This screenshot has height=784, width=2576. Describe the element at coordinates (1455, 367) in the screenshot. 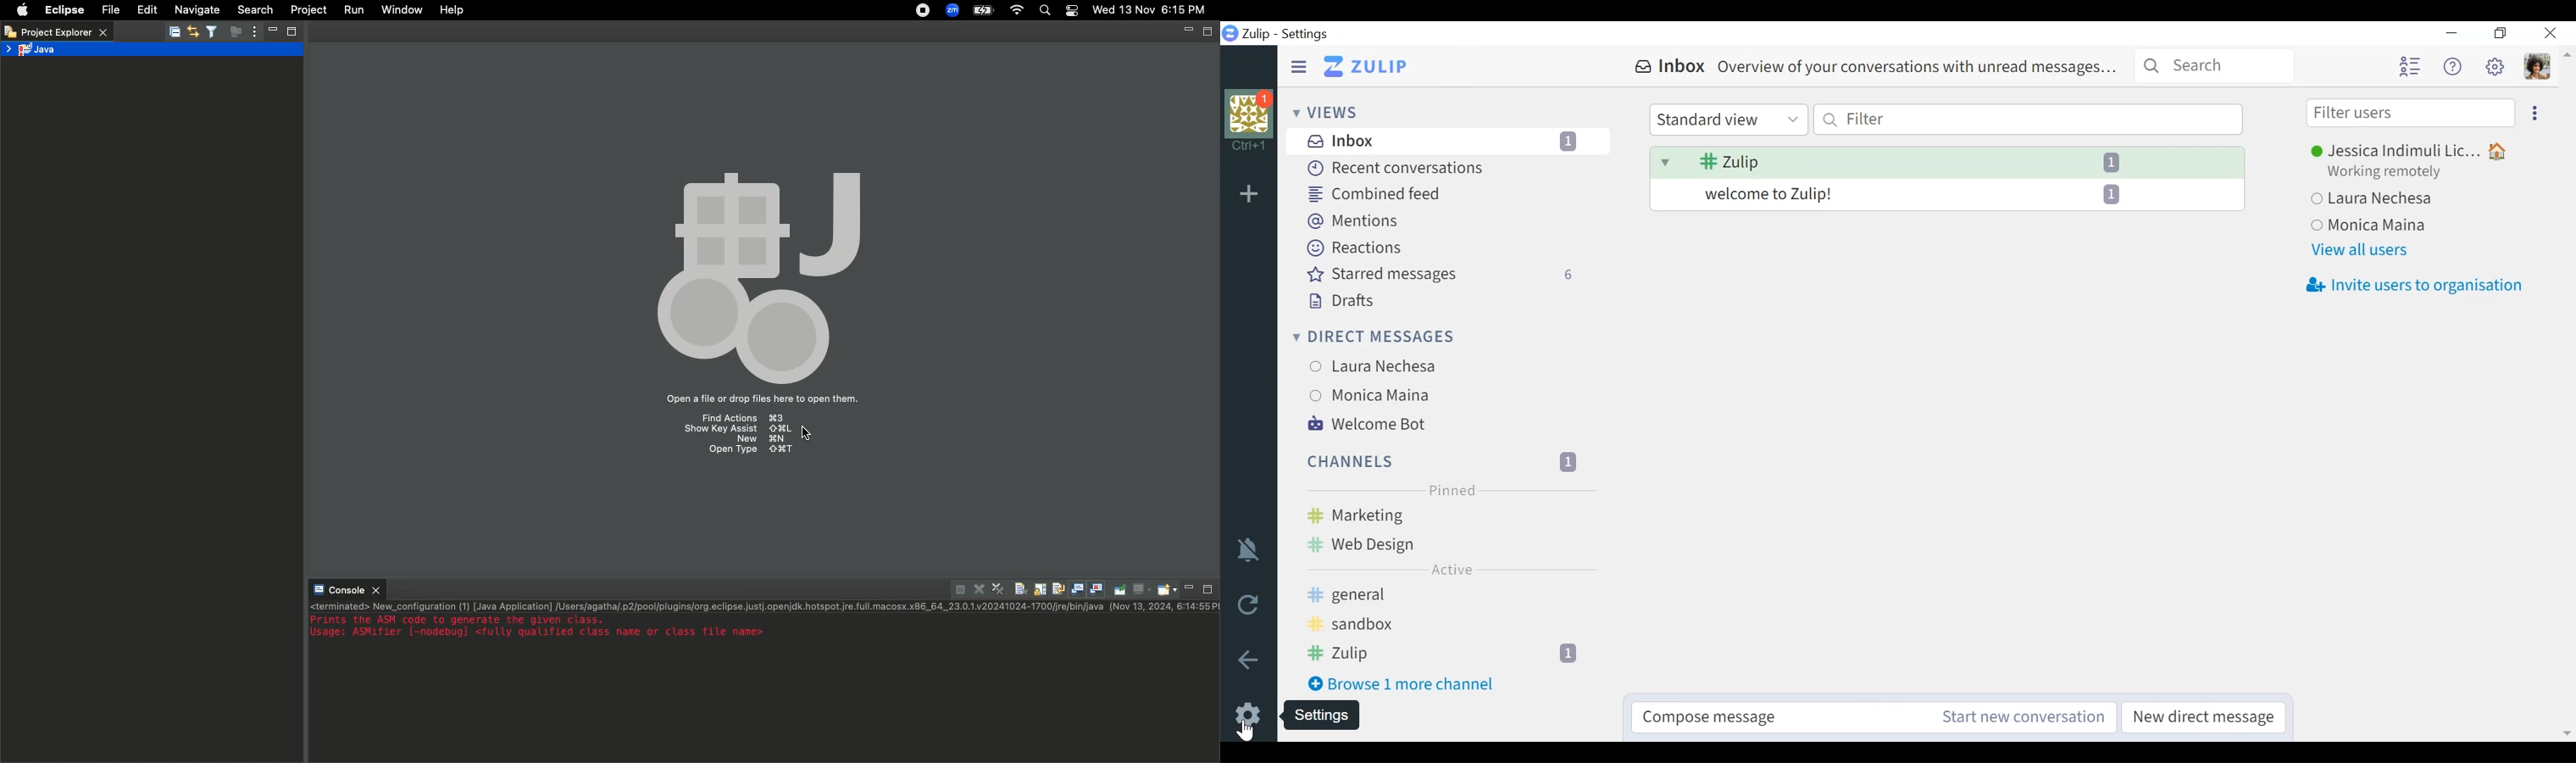

I see `User` at that location.